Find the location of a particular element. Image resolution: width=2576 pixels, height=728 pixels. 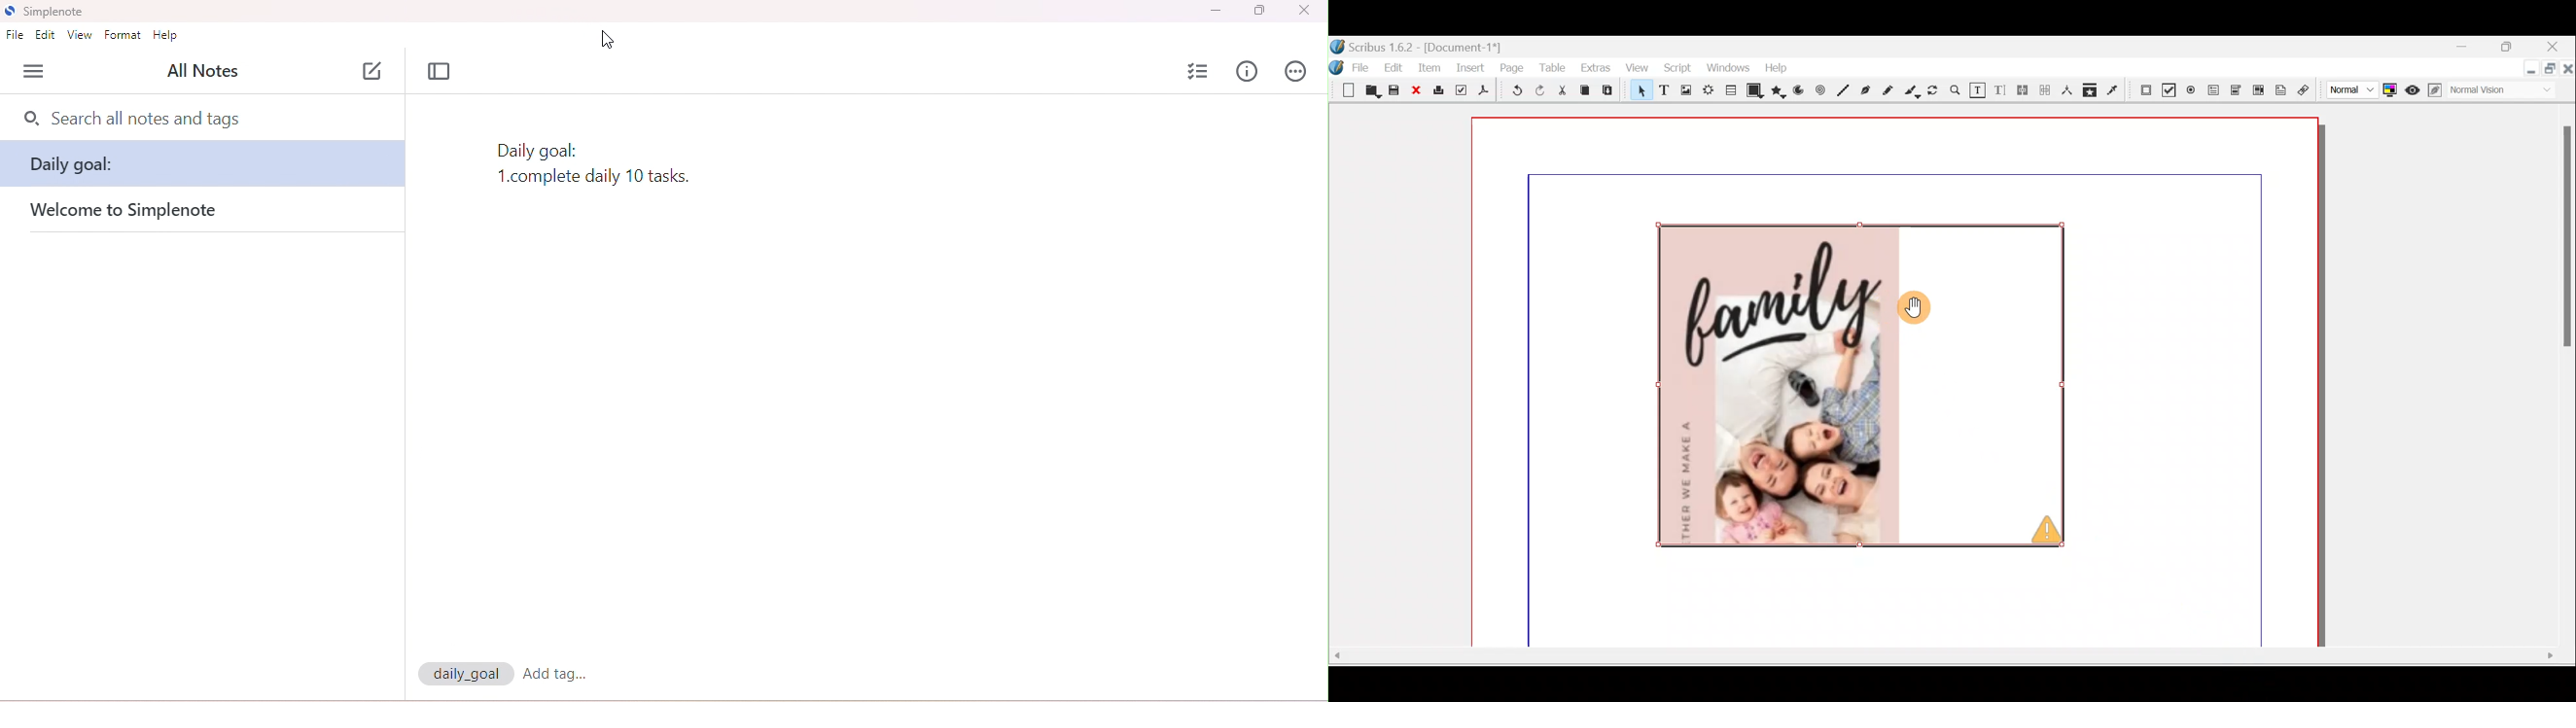

Render frame is located at coordinates (1707, 91).